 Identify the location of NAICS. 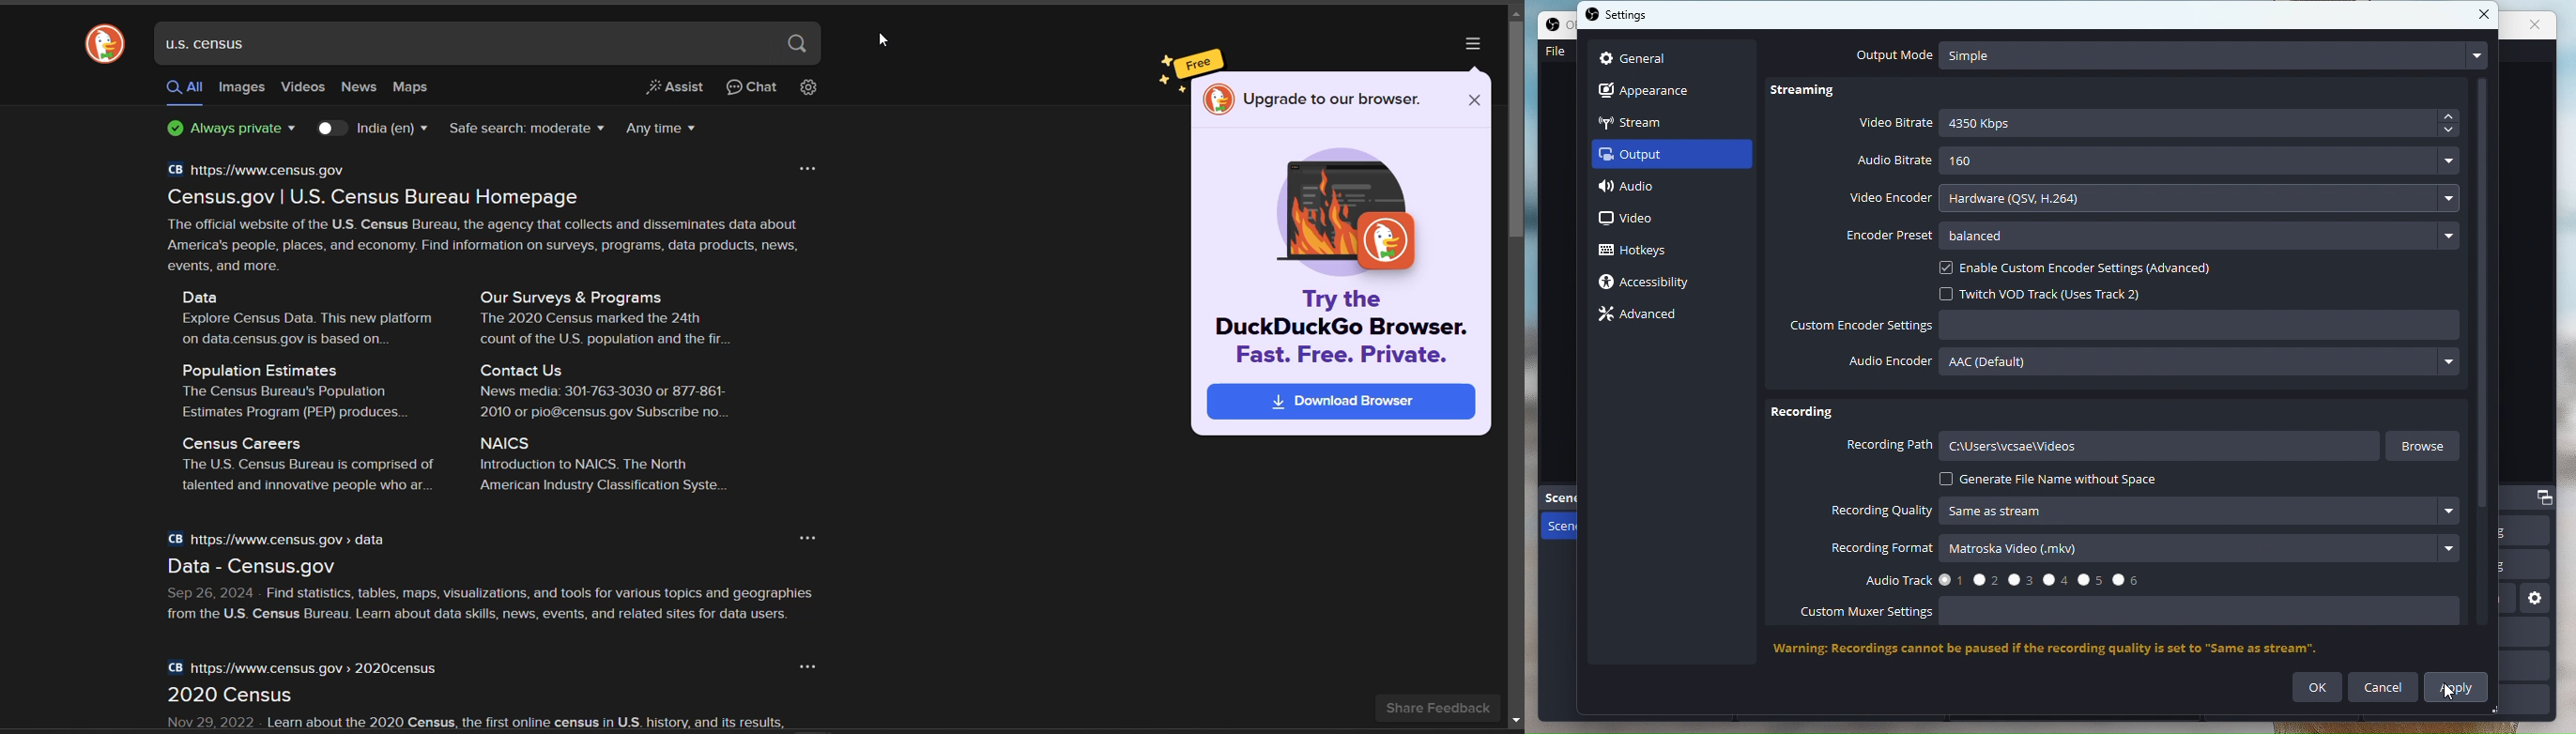
(511, 441).